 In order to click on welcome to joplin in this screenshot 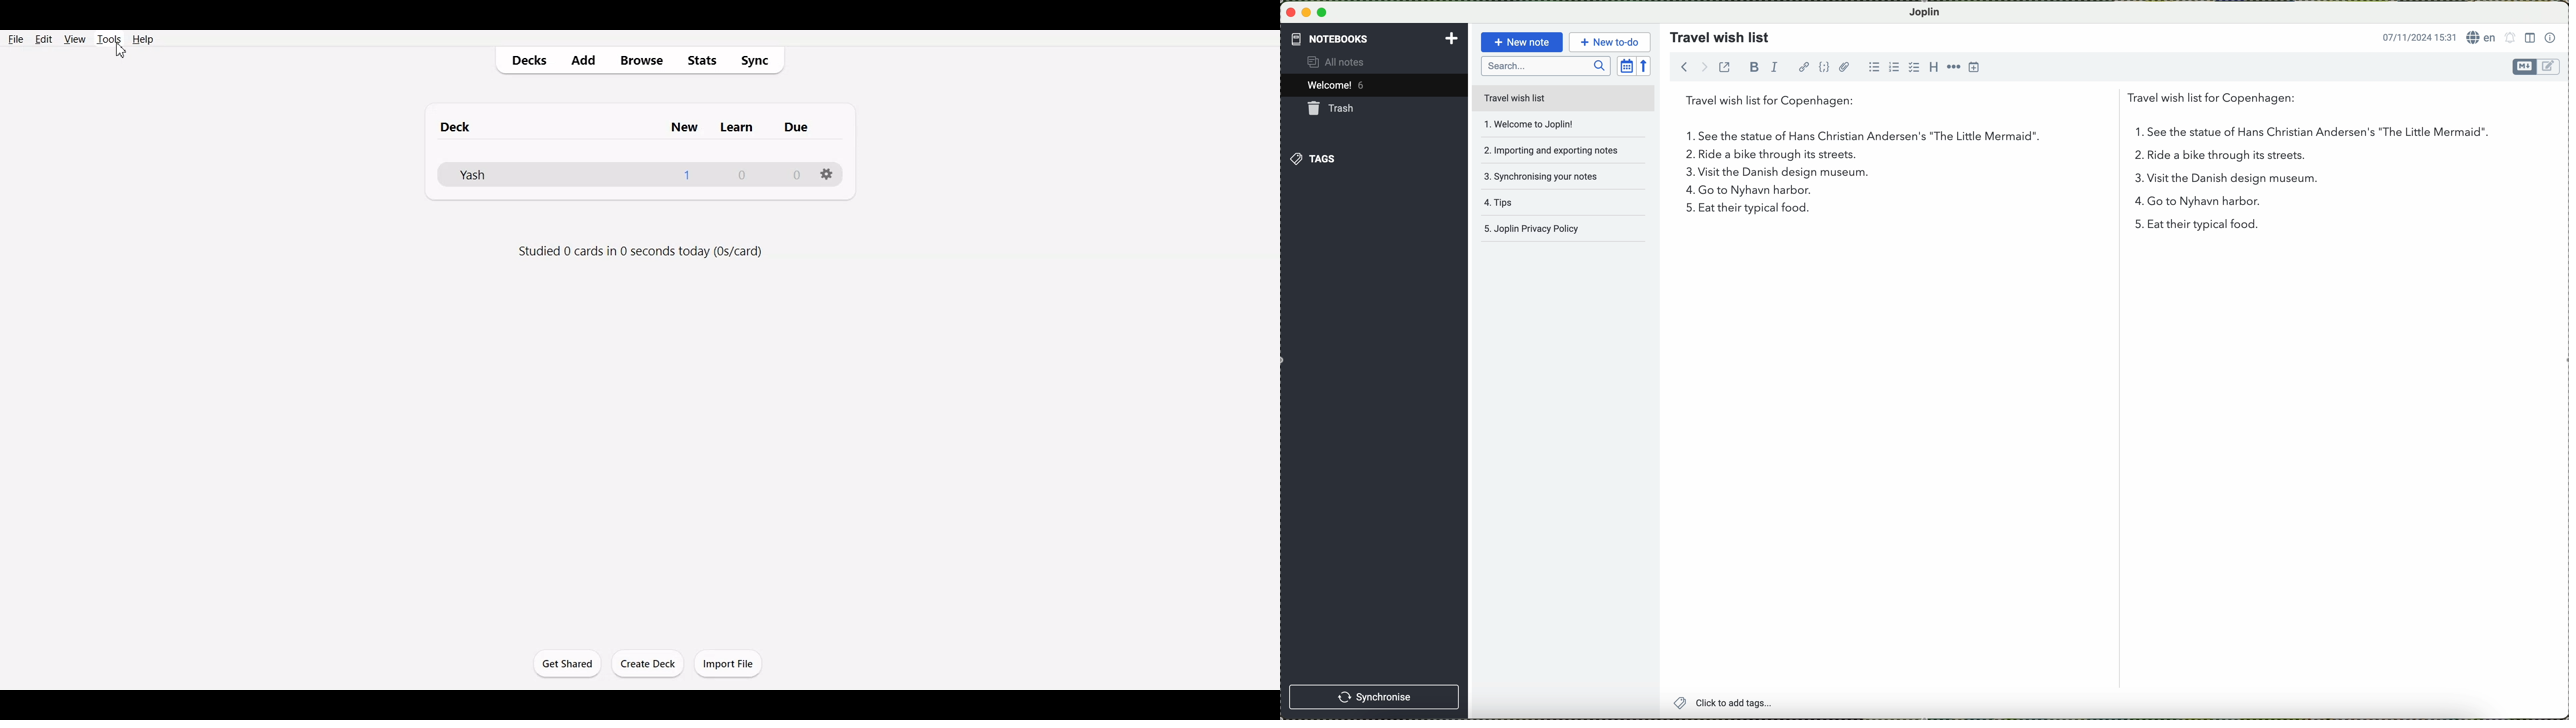, I will do `click(1548, 124)`.